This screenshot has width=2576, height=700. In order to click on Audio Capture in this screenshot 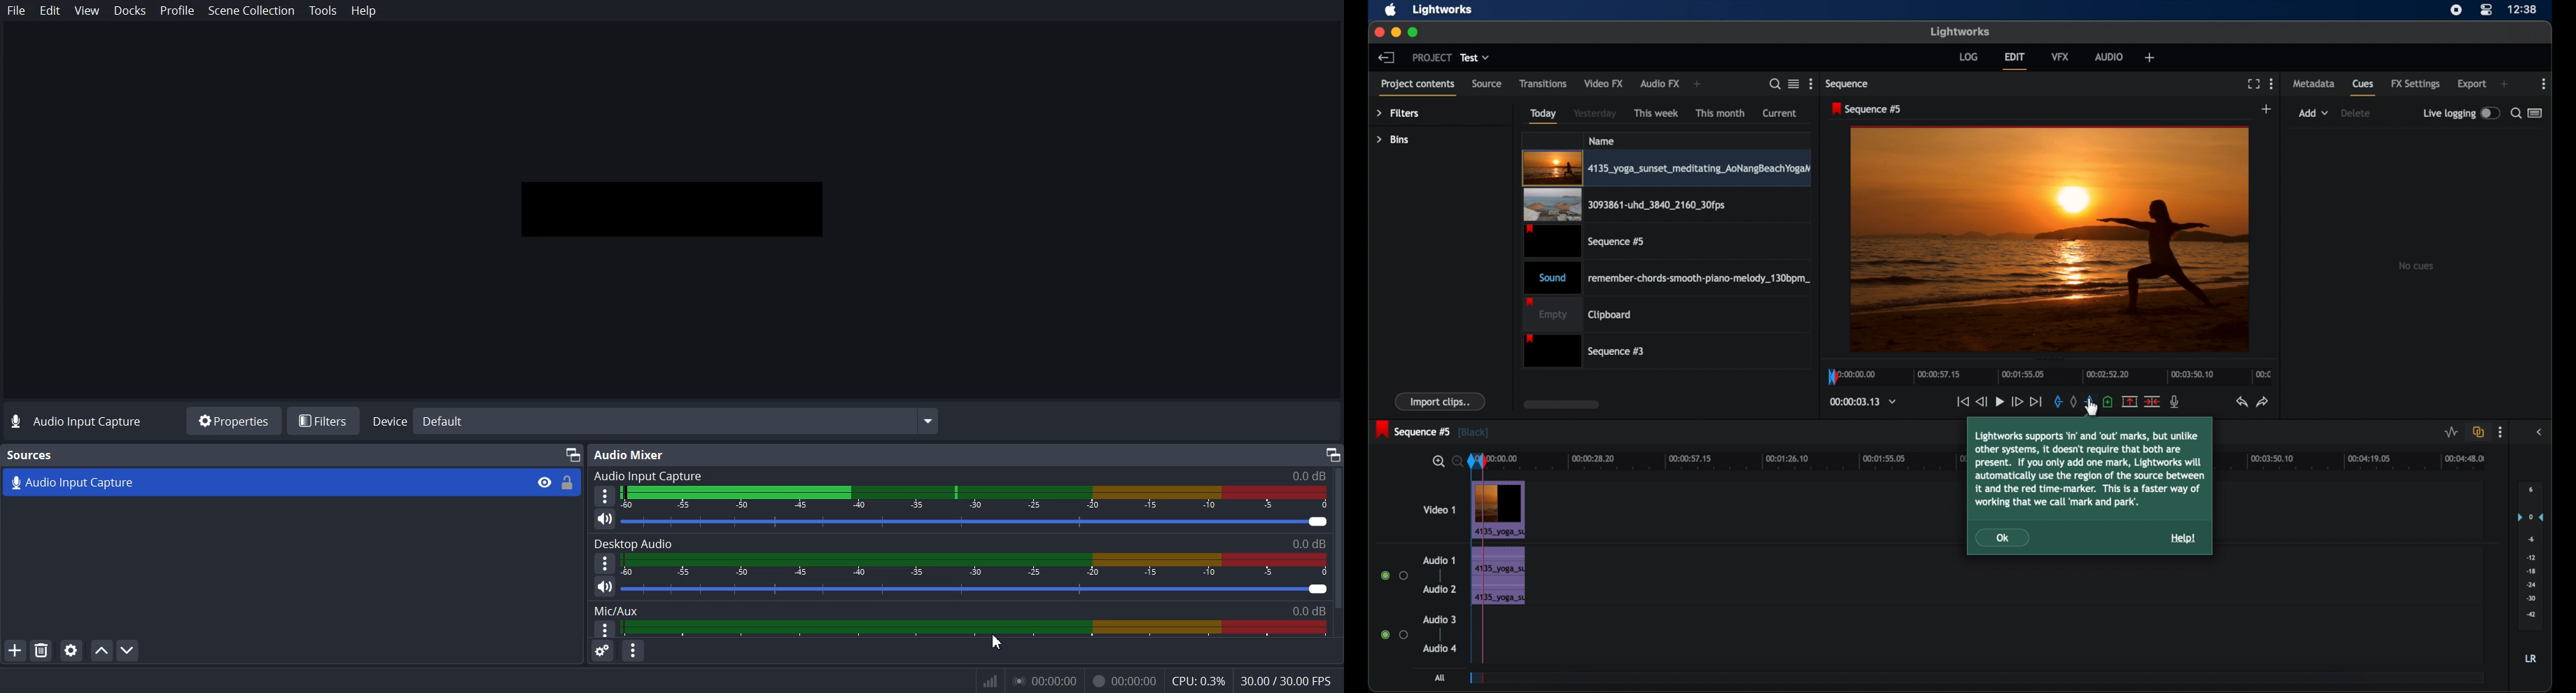, I will do `click(259, 482)`.